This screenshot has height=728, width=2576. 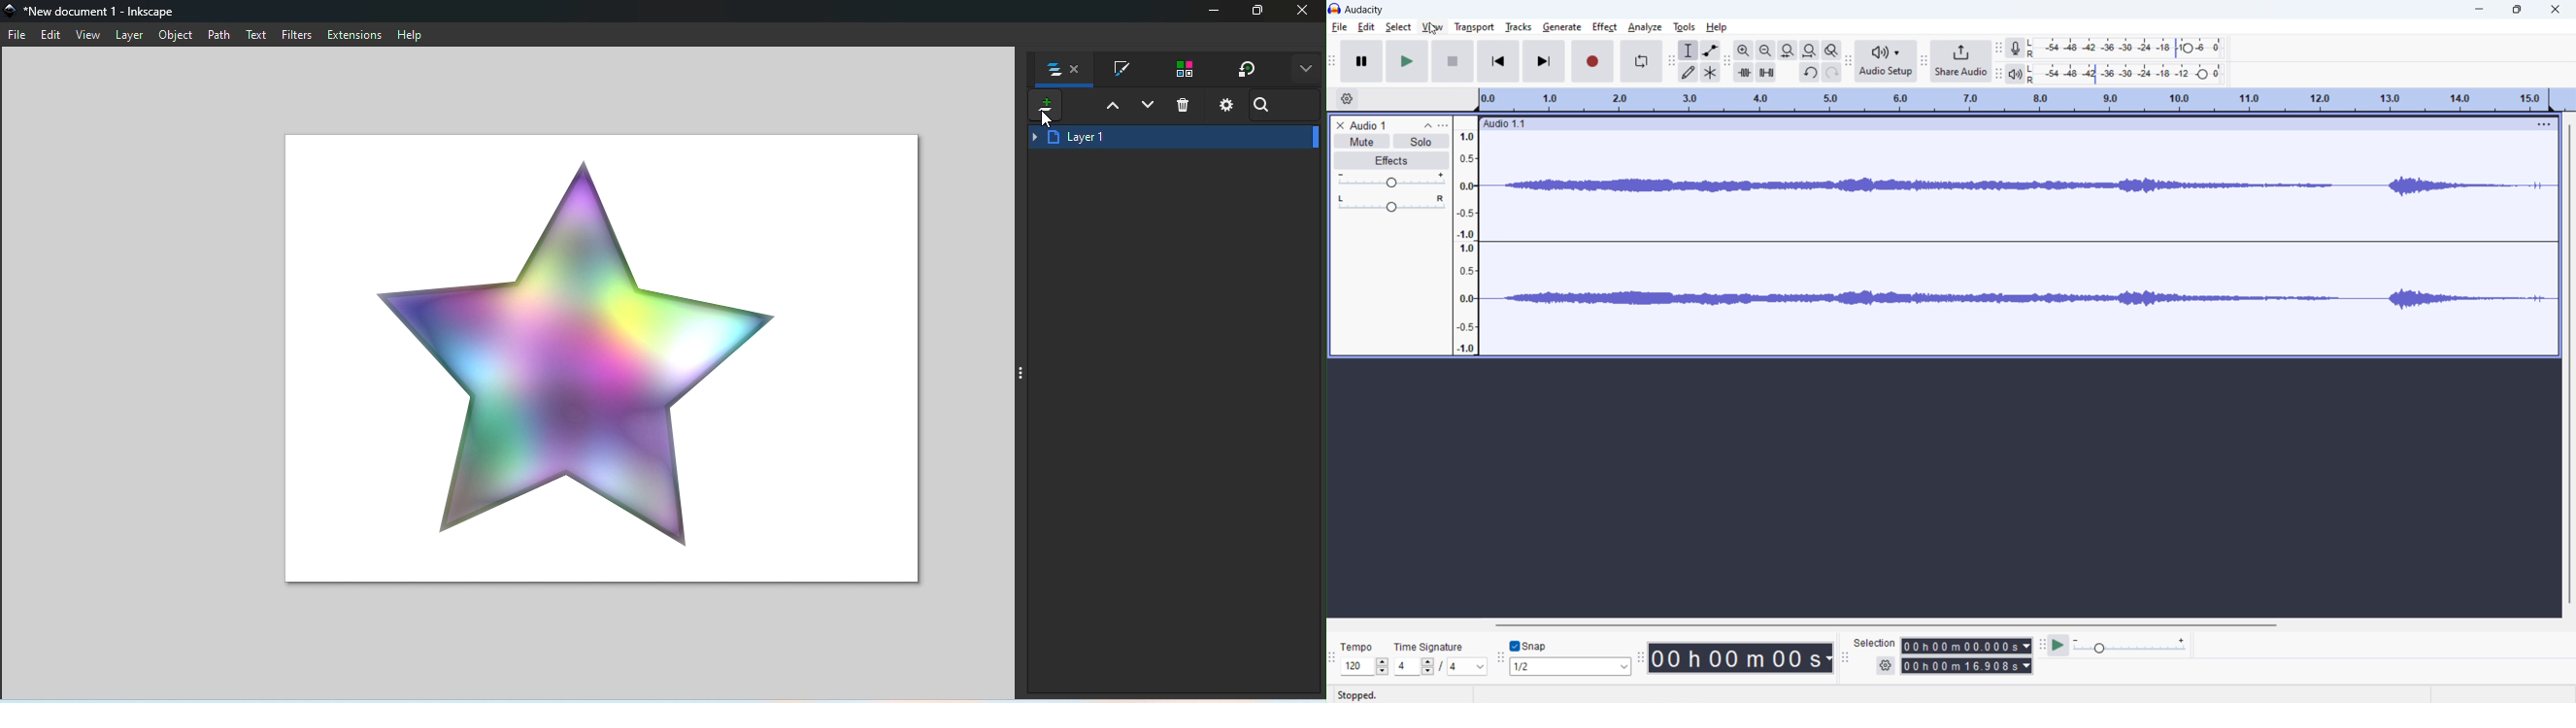 What do you see at coordinates (1269, 109) in the screenshot?
I see `Search bar` at bounding box center [1269, 109].